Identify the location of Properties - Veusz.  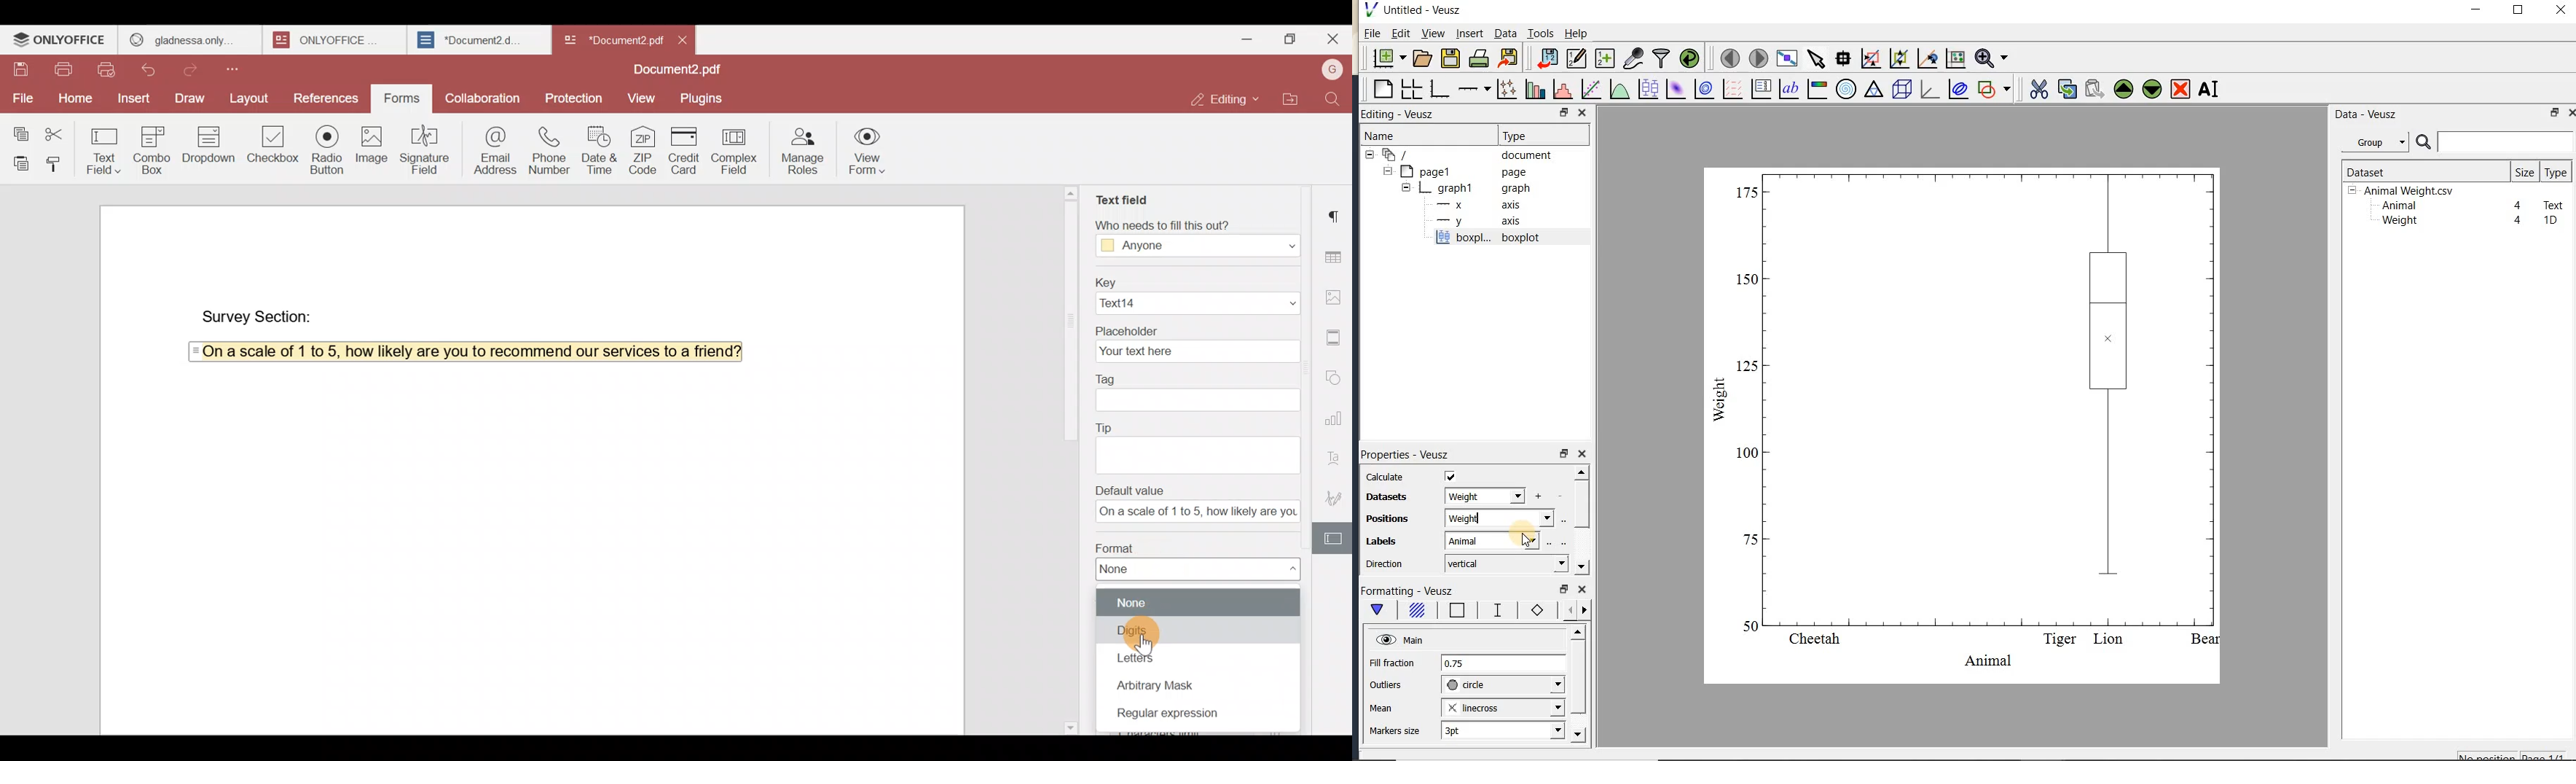
(1404, 452).